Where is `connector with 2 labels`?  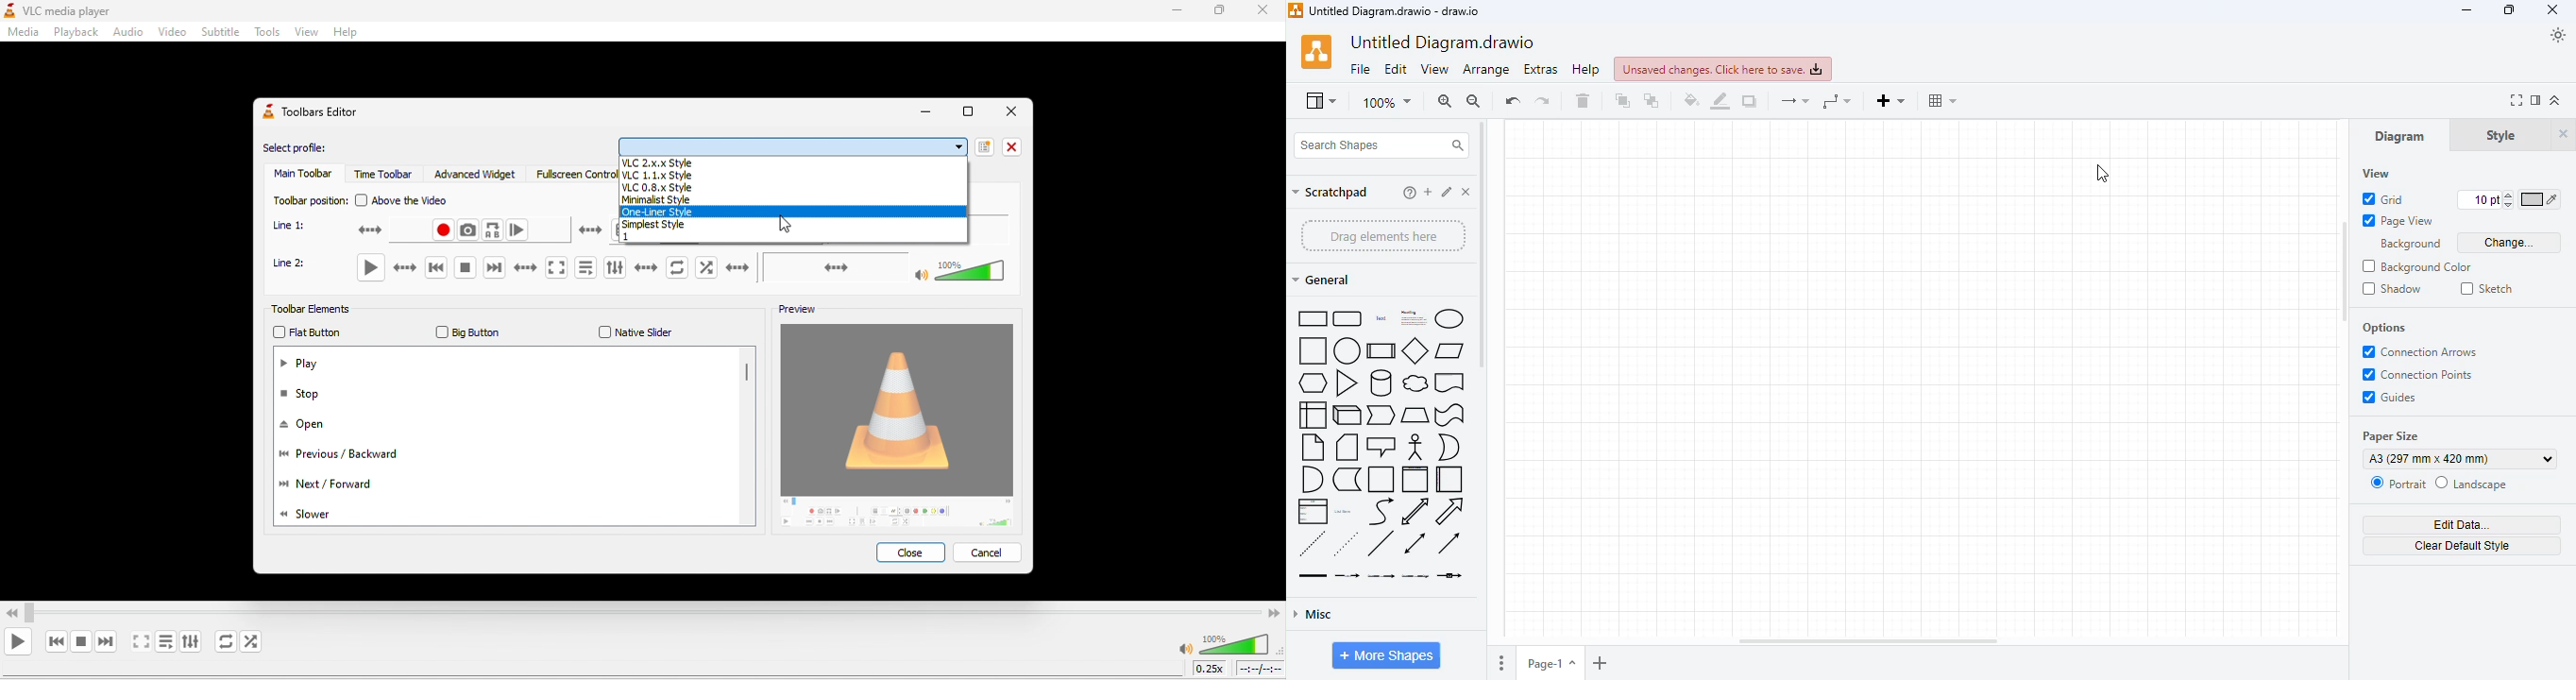
connector with 2 labels is located at coordinates (1381, 576).